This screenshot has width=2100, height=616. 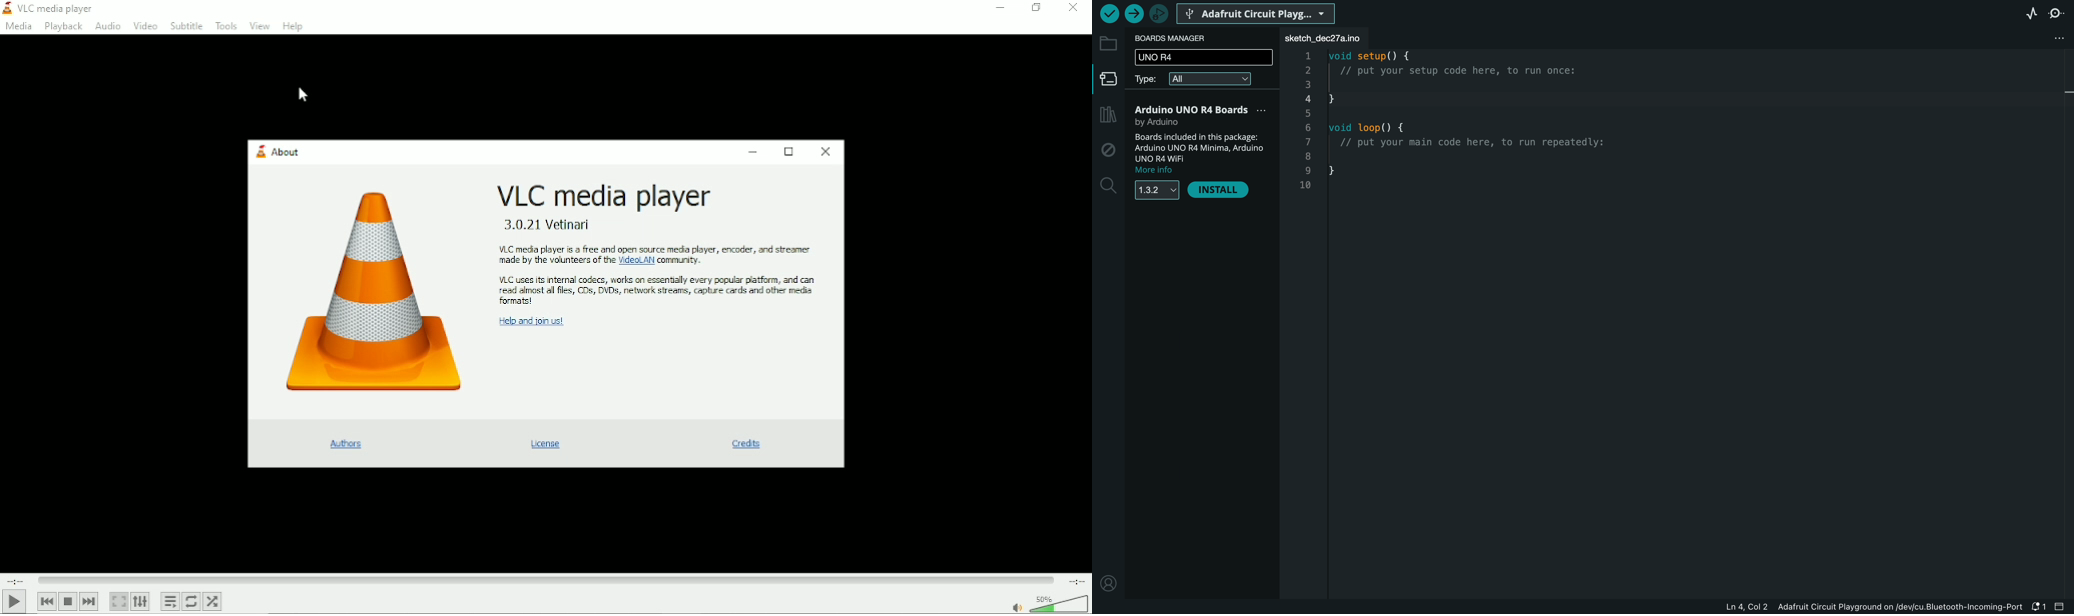 I want to click on Maximize, so click(x=787, y=150).